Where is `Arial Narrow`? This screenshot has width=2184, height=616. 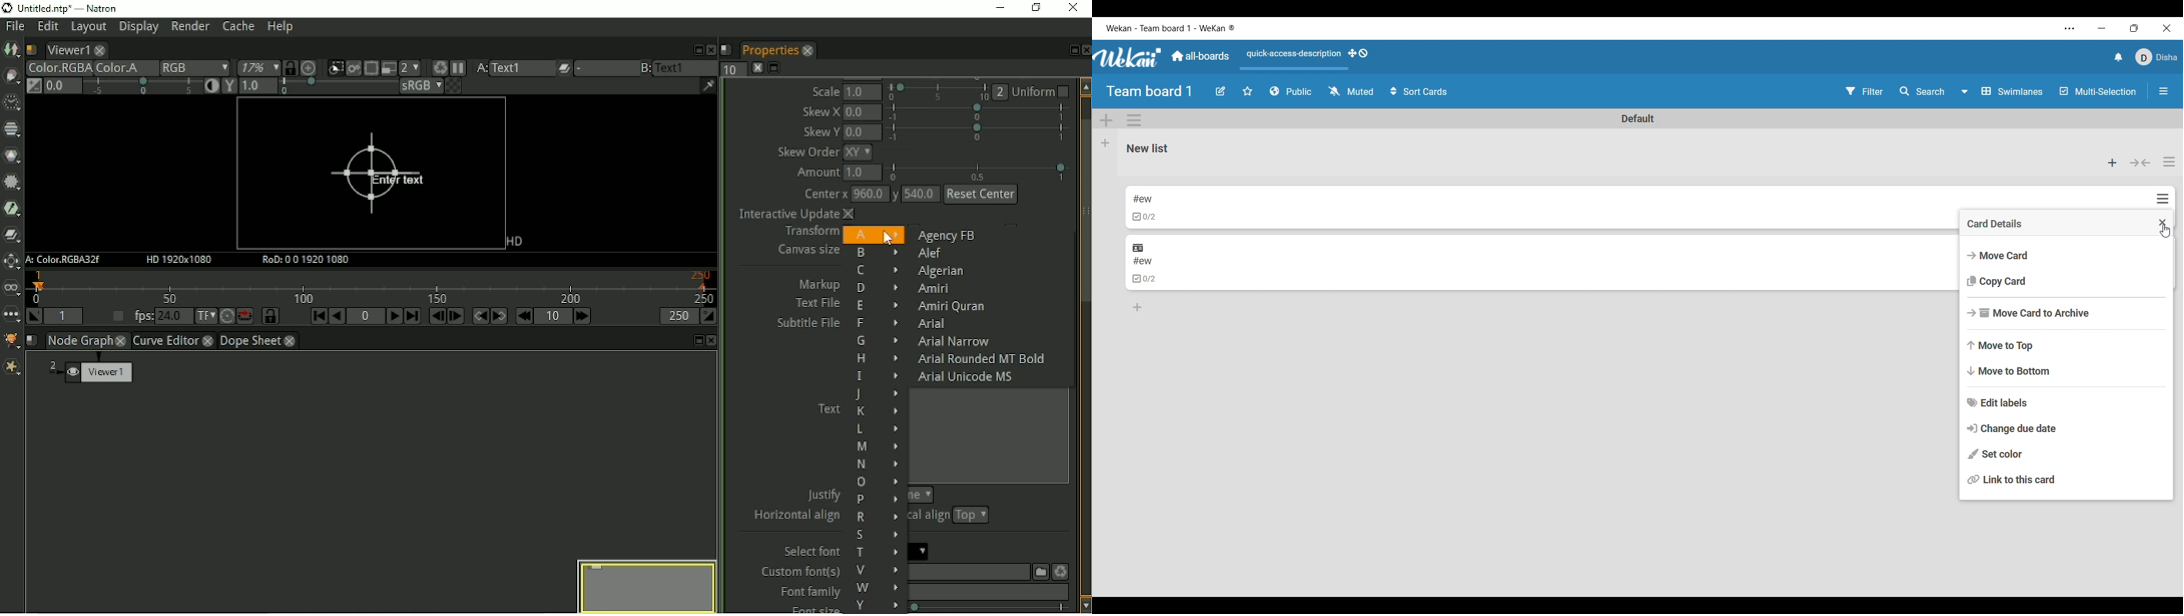 Arial Narrow is located at coordinates (952, 342).